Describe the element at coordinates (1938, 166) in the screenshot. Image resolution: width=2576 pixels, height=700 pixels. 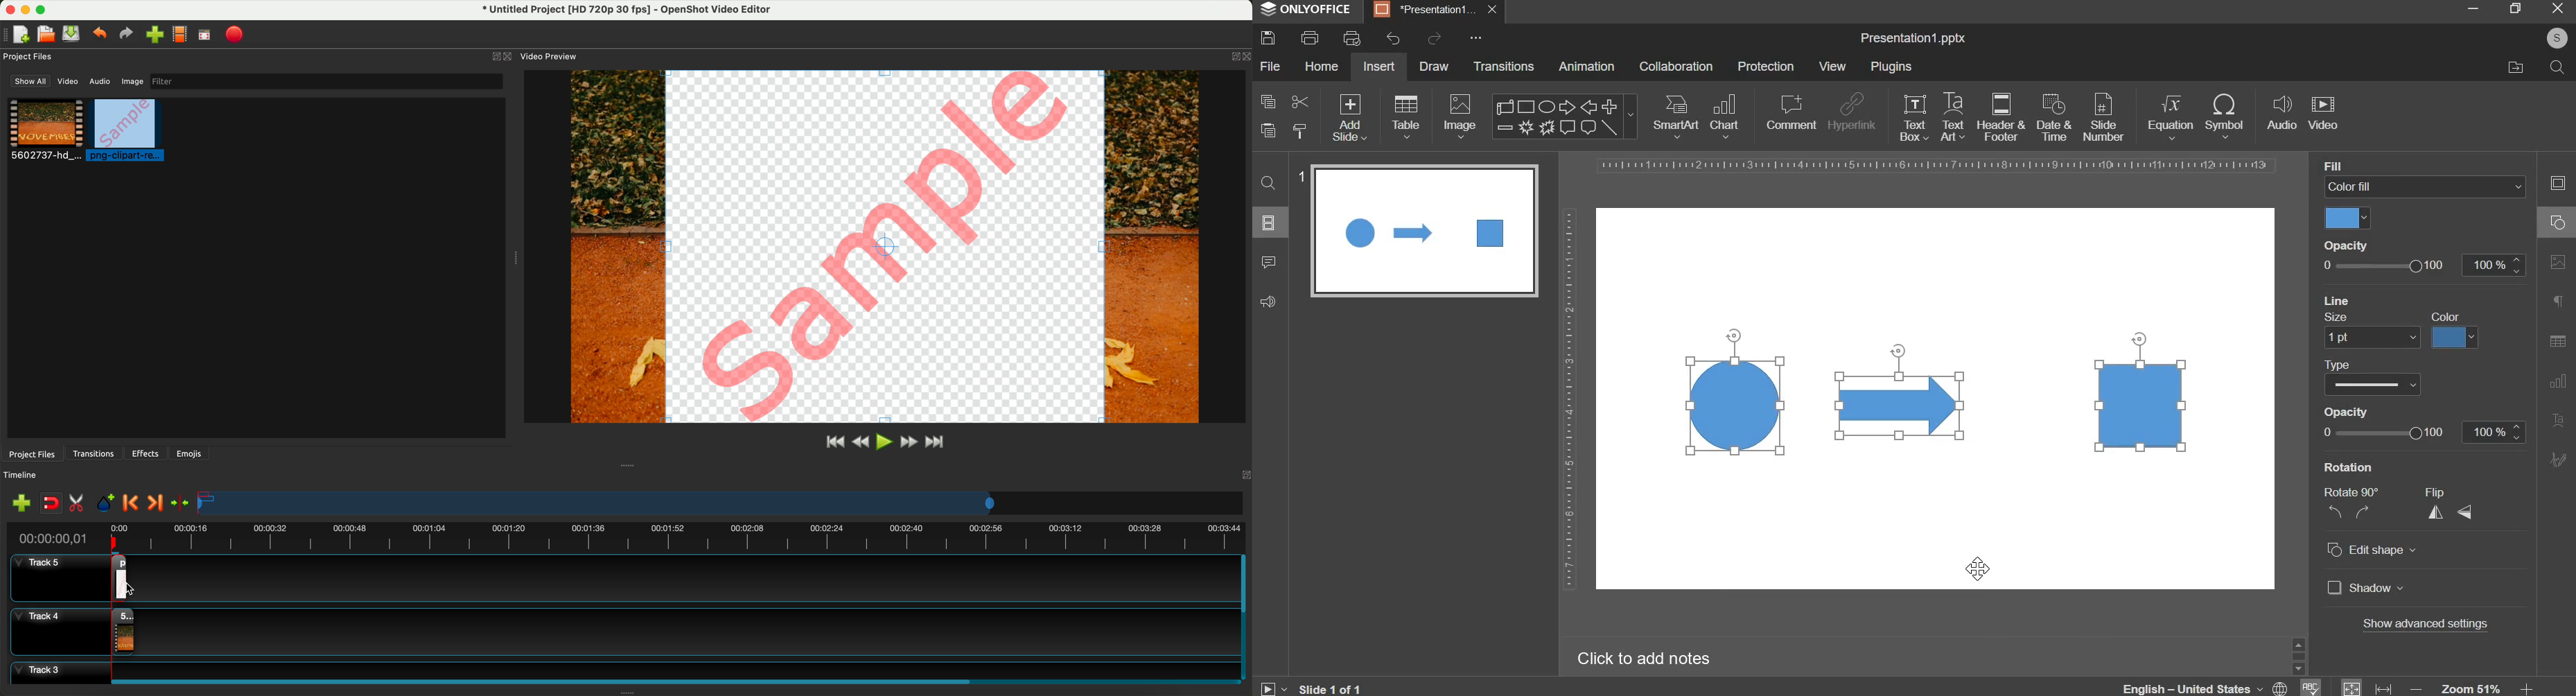
I see `horizontal scale` at that location.